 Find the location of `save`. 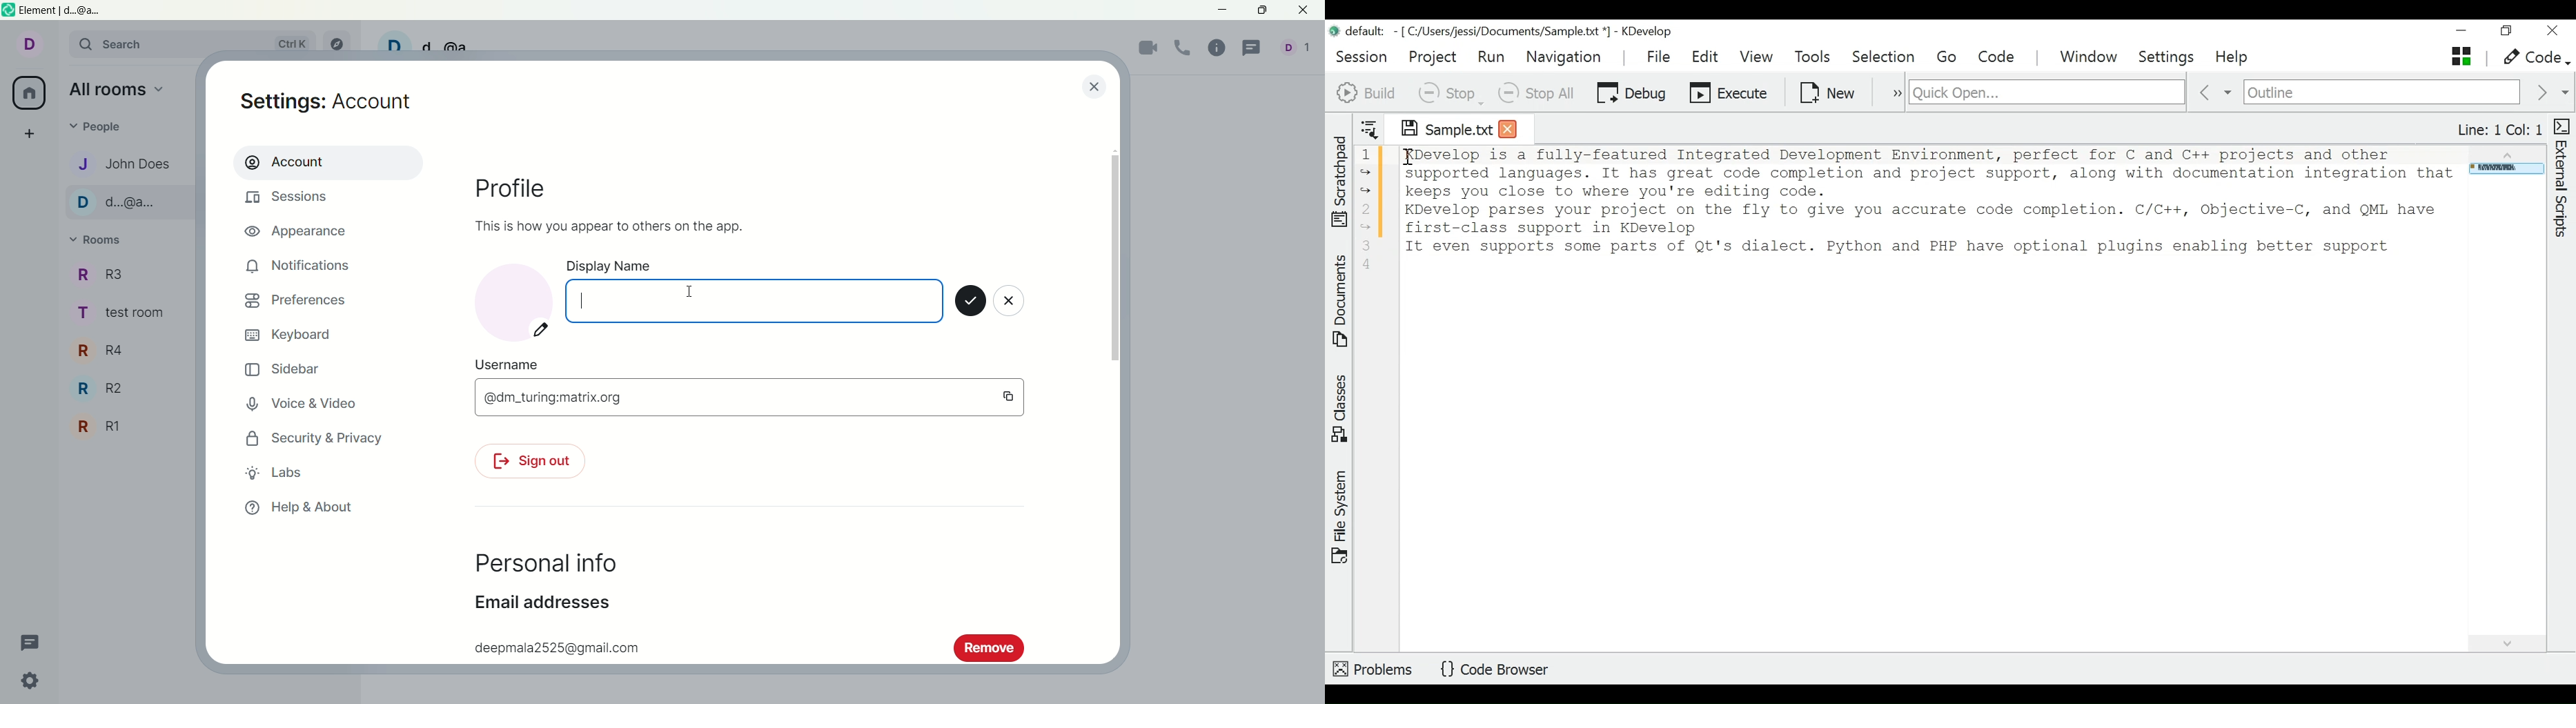

save is located at coordinates (970, 302).